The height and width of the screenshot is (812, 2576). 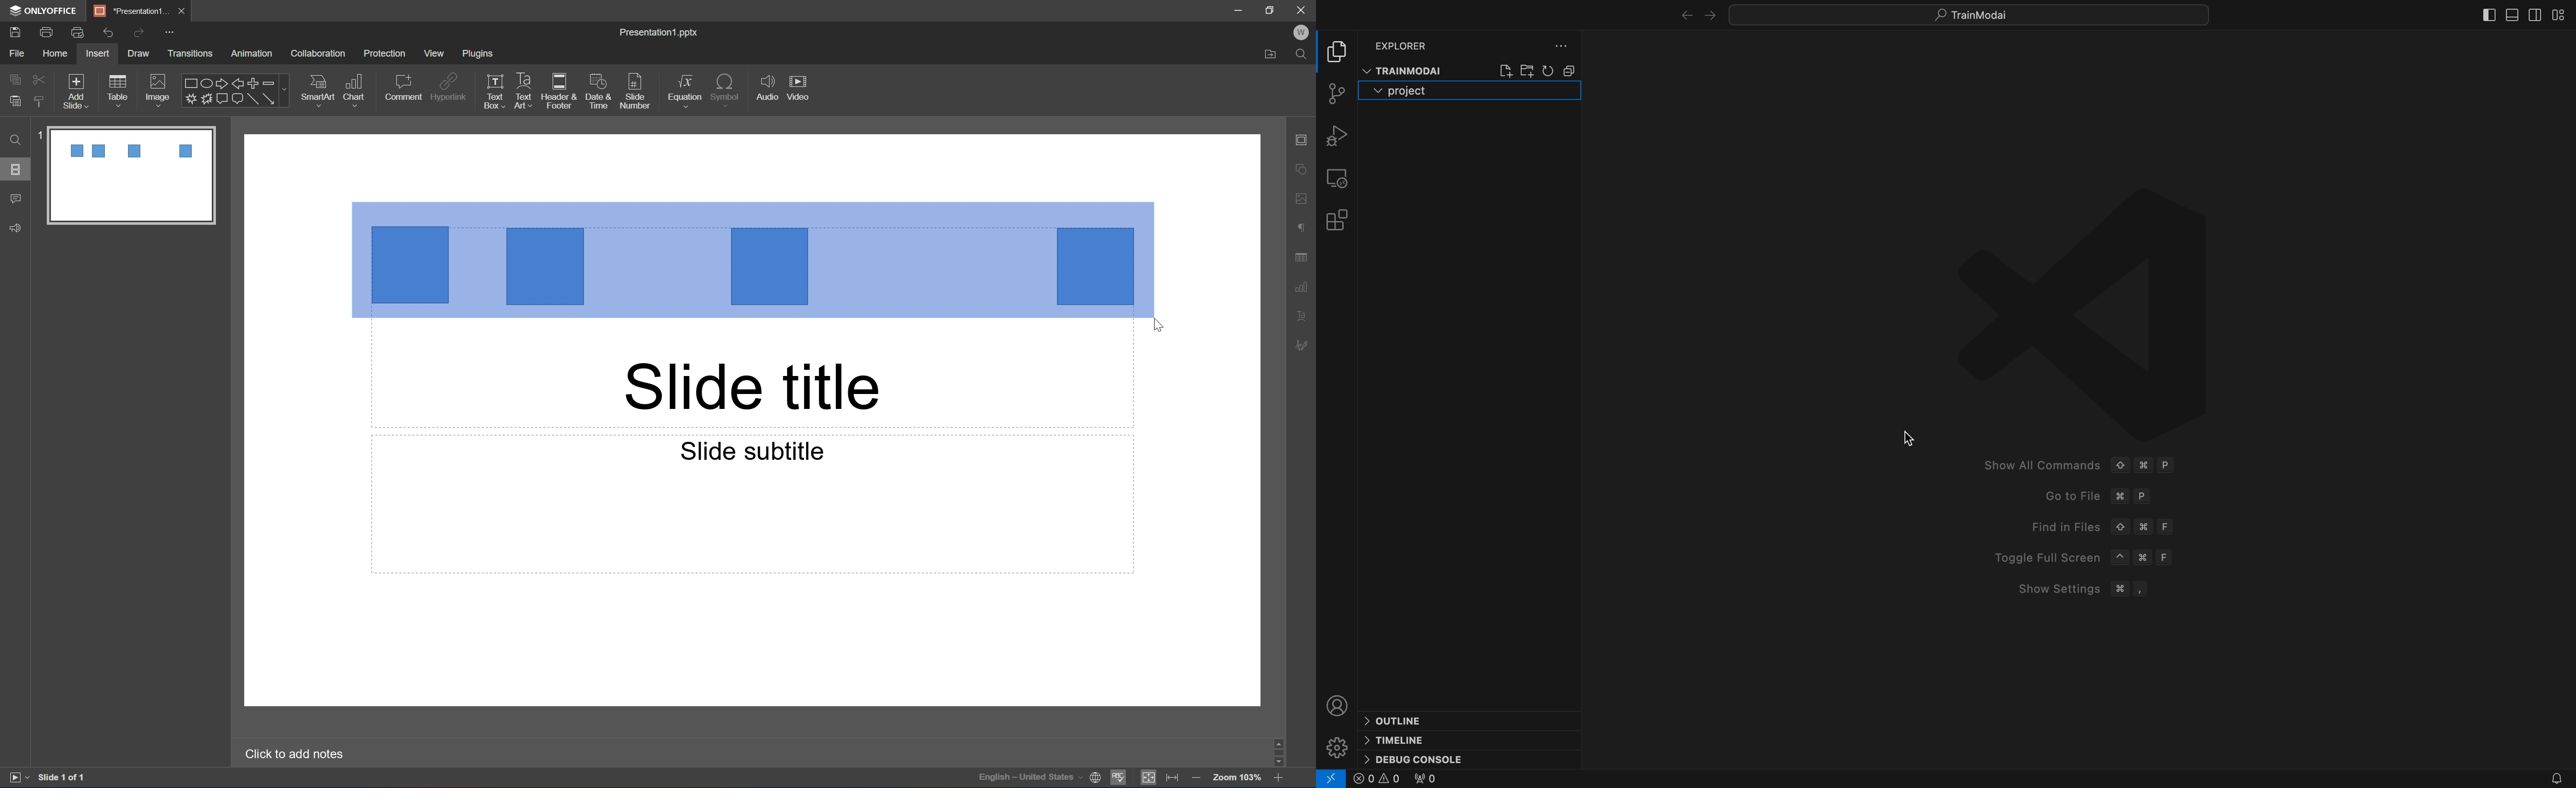 I want to click on comment, so click(x=403, y=87).